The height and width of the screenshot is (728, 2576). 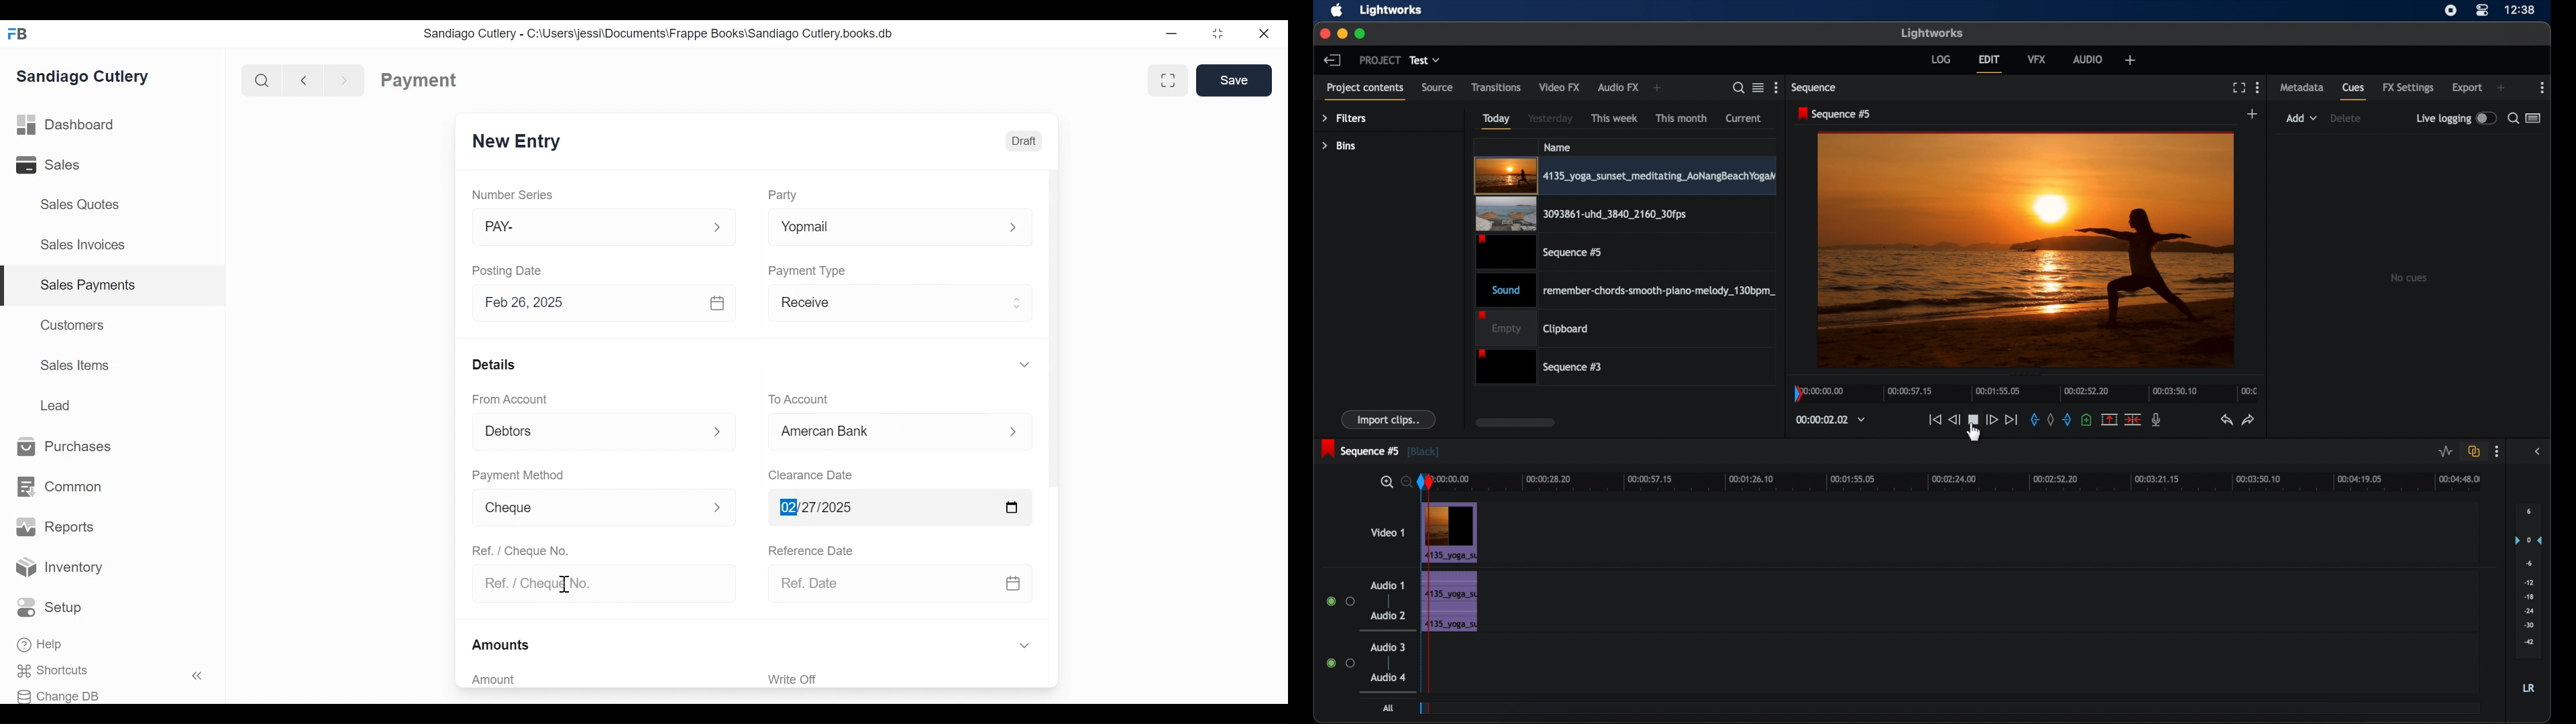 What do you see at coordinates (566, 585) in the screenshot?
I see `cursor` at bounding box center [566, 585].